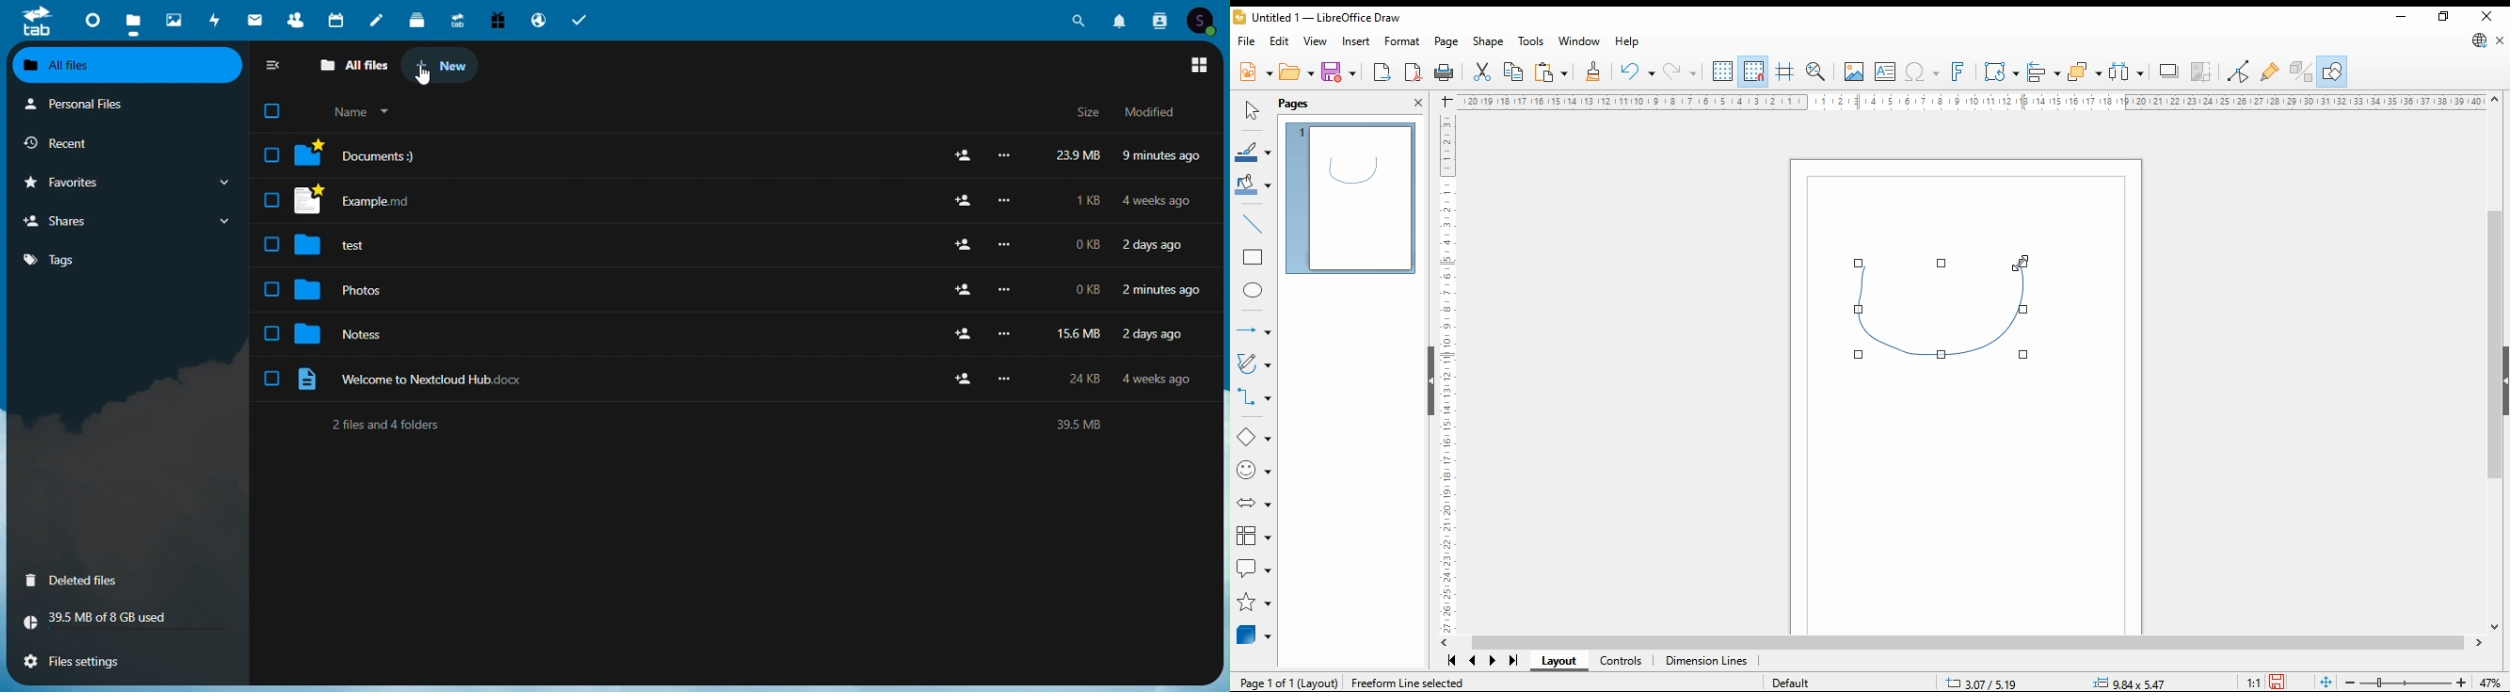  What do you see at coordinates (2276, 682) in the screenshot?
I see `save` at bounding box center [2276, 682].